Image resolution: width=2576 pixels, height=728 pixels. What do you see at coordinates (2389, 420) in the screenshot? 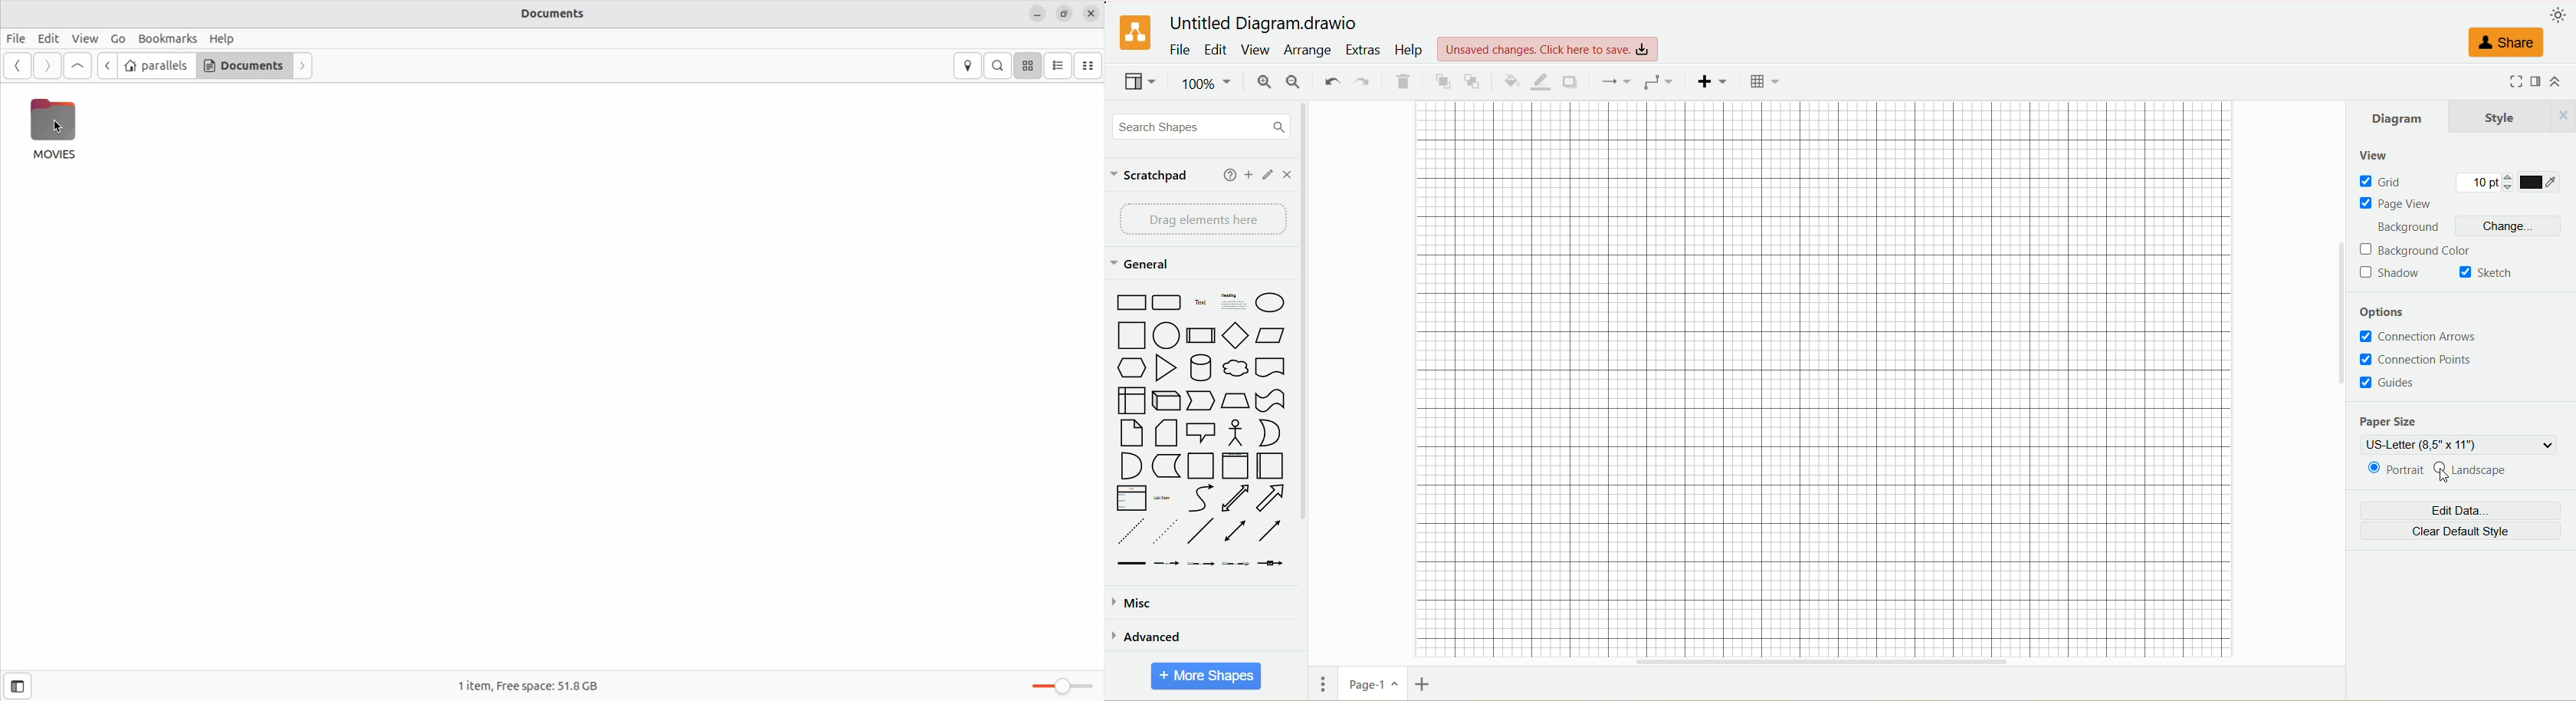
I see `paper size` at bounding box center [2389, 420].